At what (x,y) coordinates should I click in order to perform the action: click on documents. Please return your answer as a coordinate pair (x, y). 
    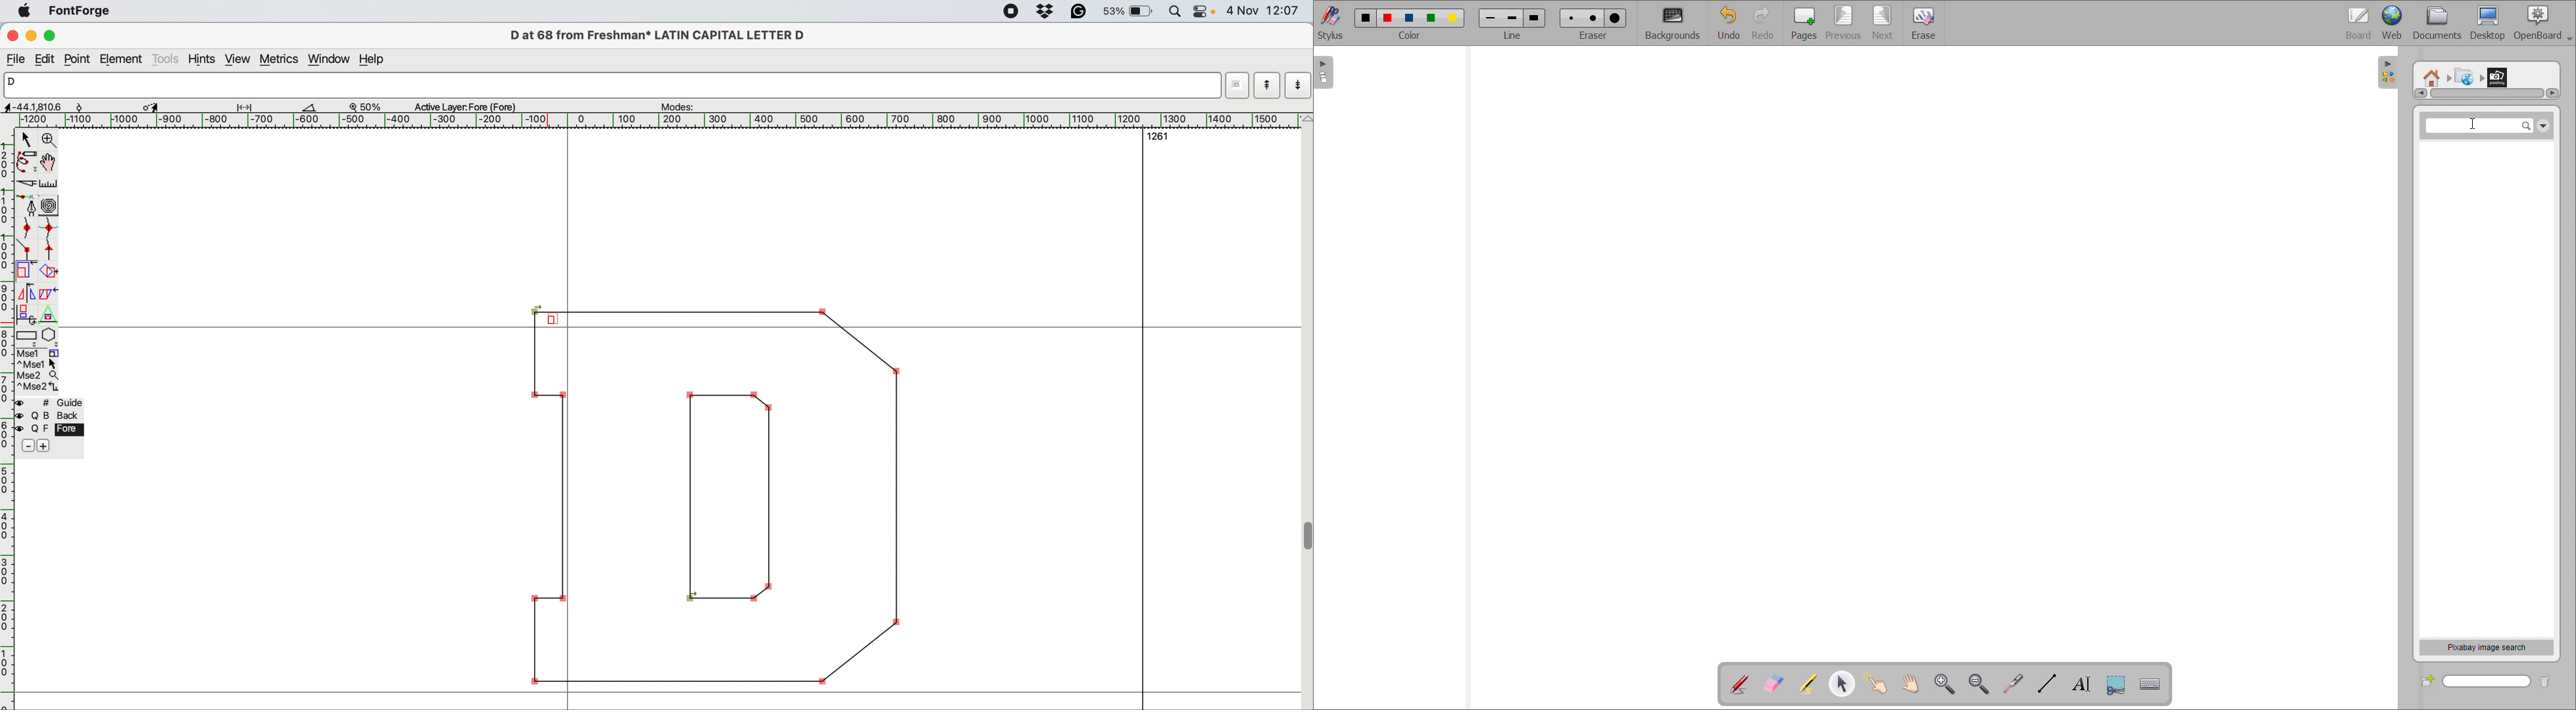
    Looking at the image, I should click on (2438, 24).